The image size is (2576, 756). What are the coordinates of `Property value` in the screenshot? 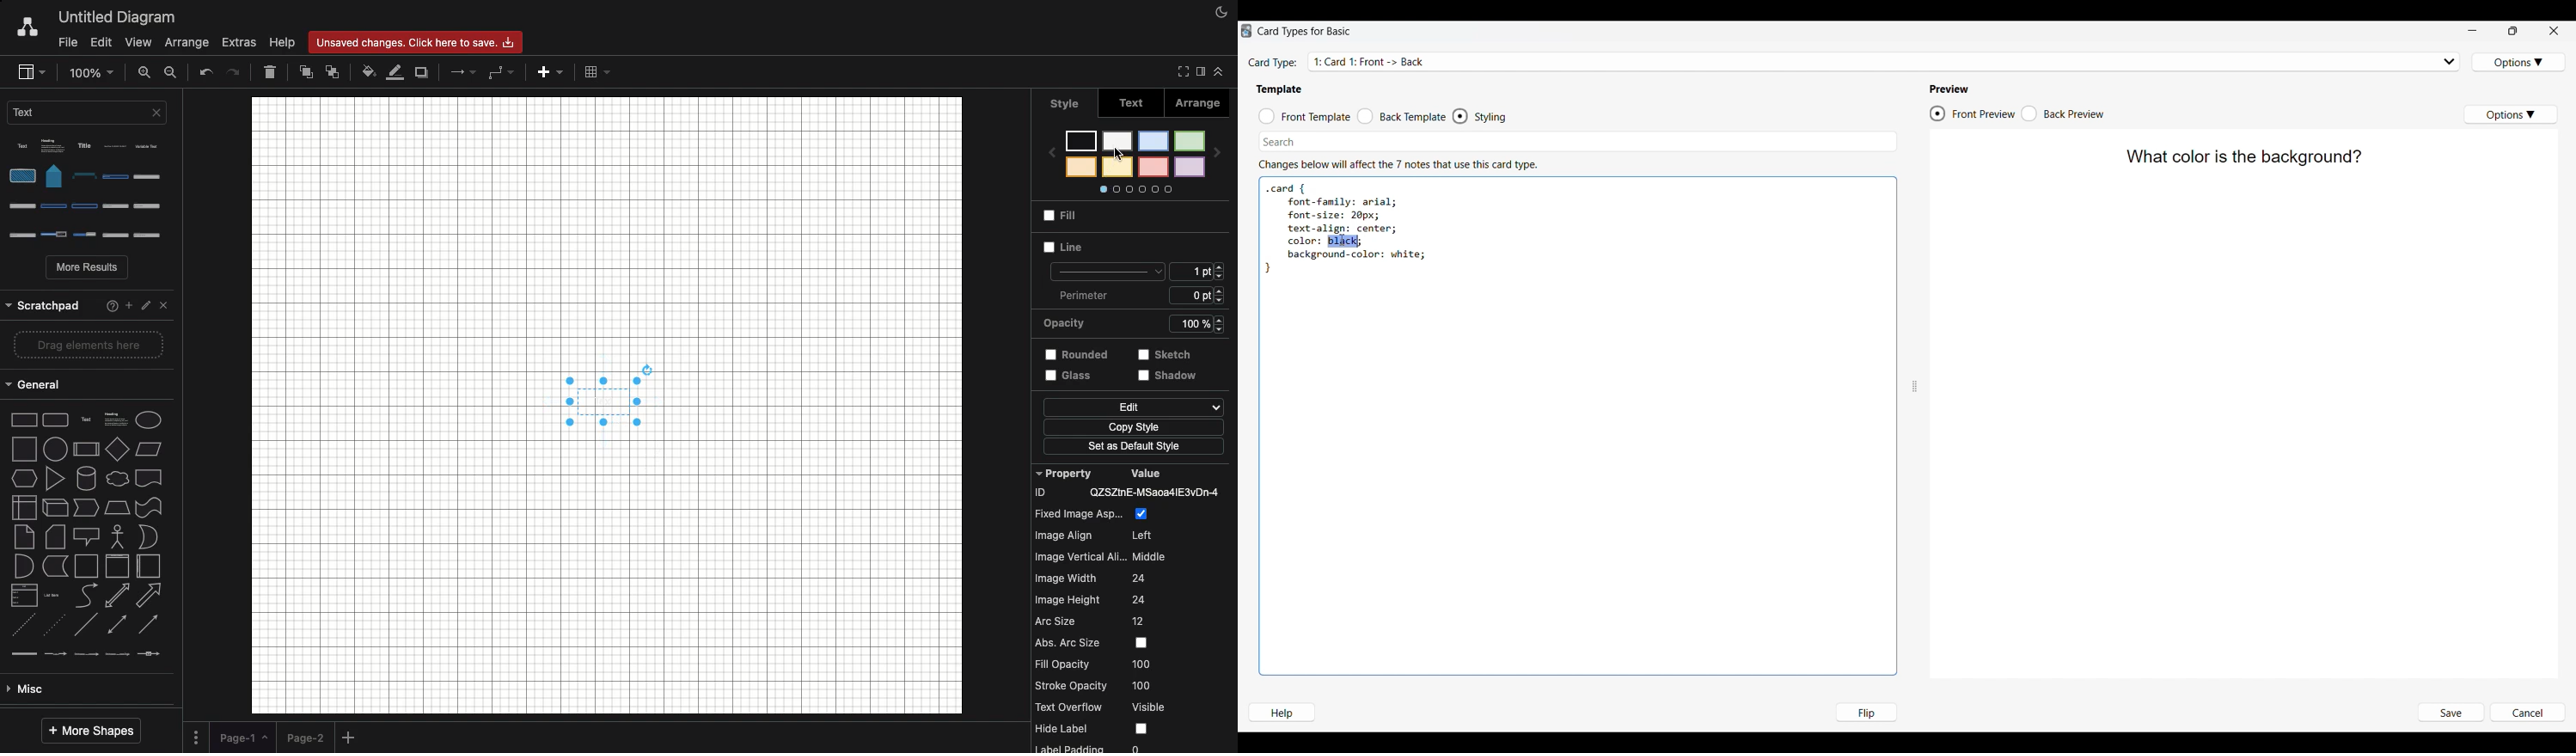 It's located at (1135, 609).